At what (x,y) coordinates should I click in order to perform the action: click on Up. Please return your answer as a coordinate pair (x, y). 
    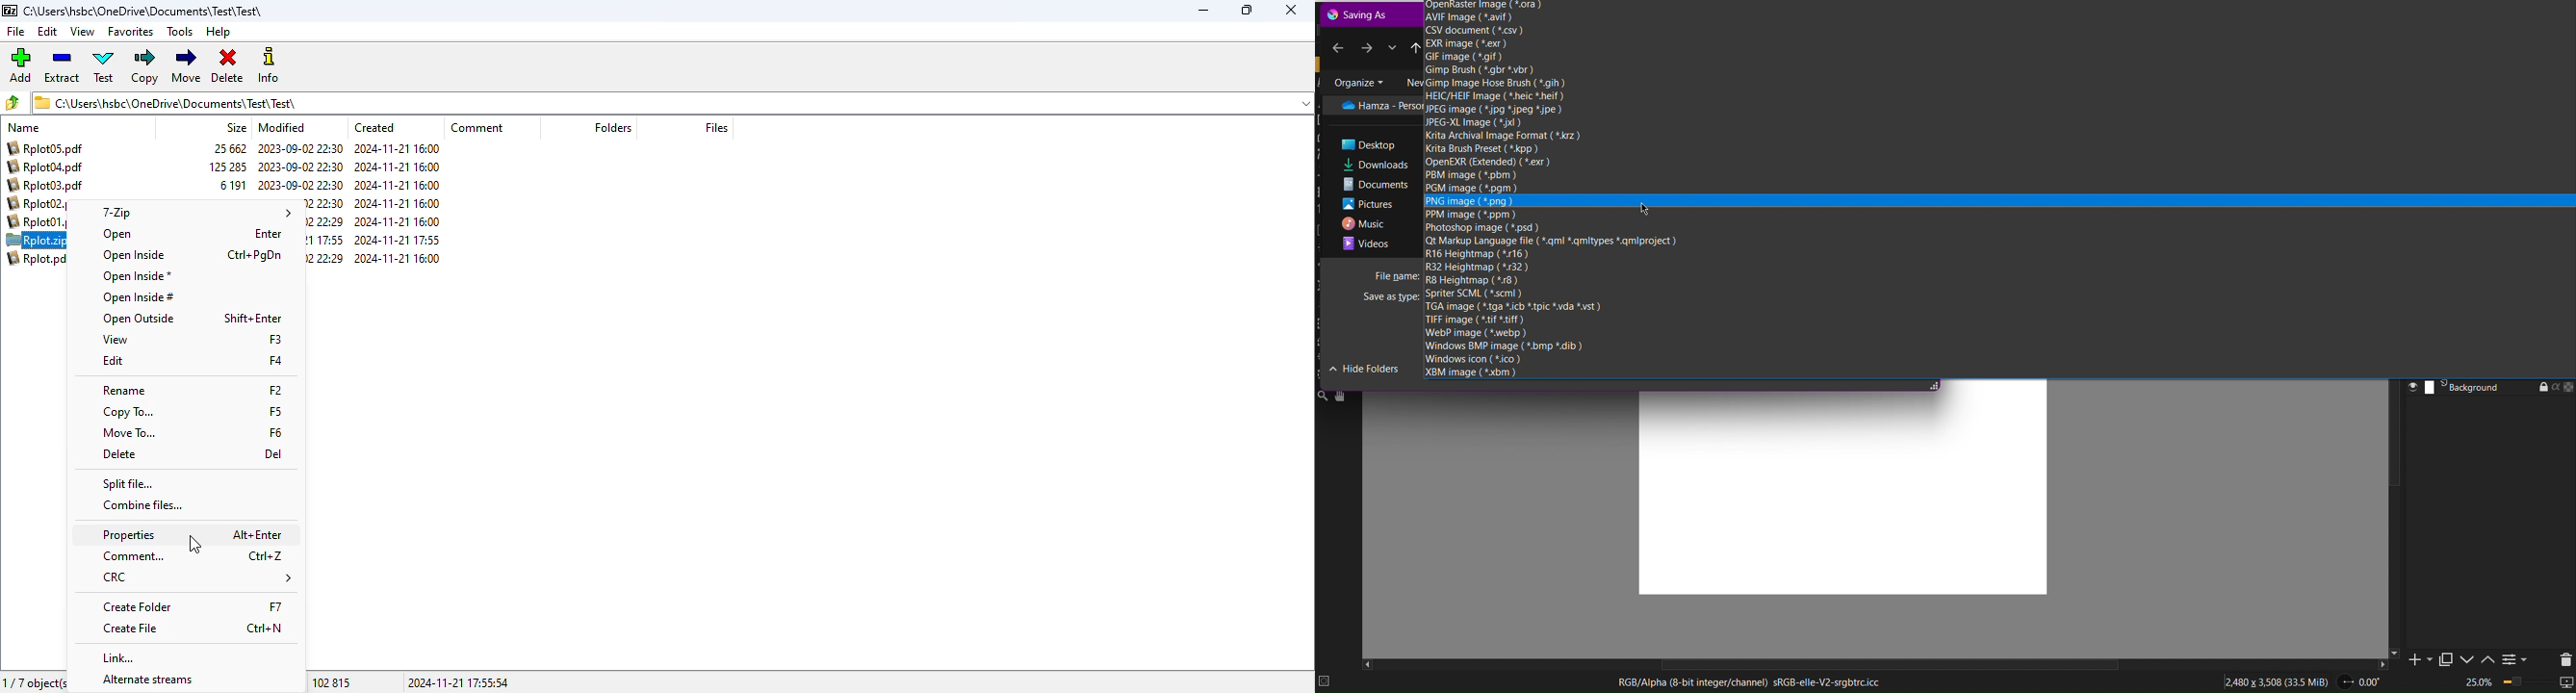
    Looking at the image, I should click on (1417, 47).